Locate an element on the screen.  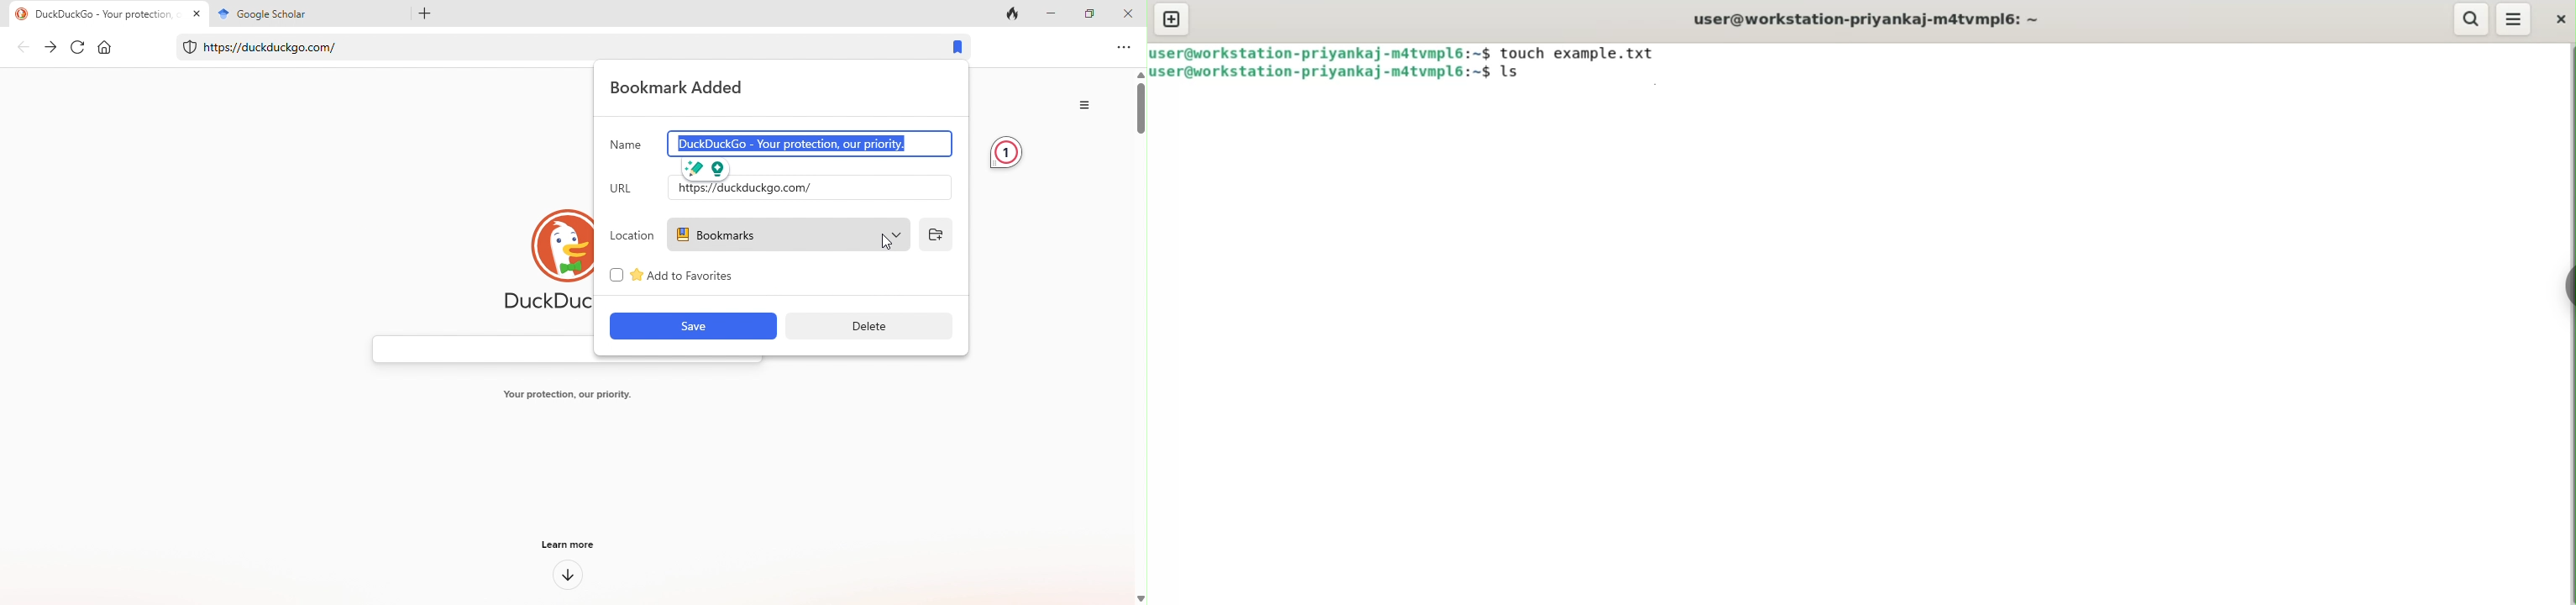
maximize is located at coordinates (1093, 13).